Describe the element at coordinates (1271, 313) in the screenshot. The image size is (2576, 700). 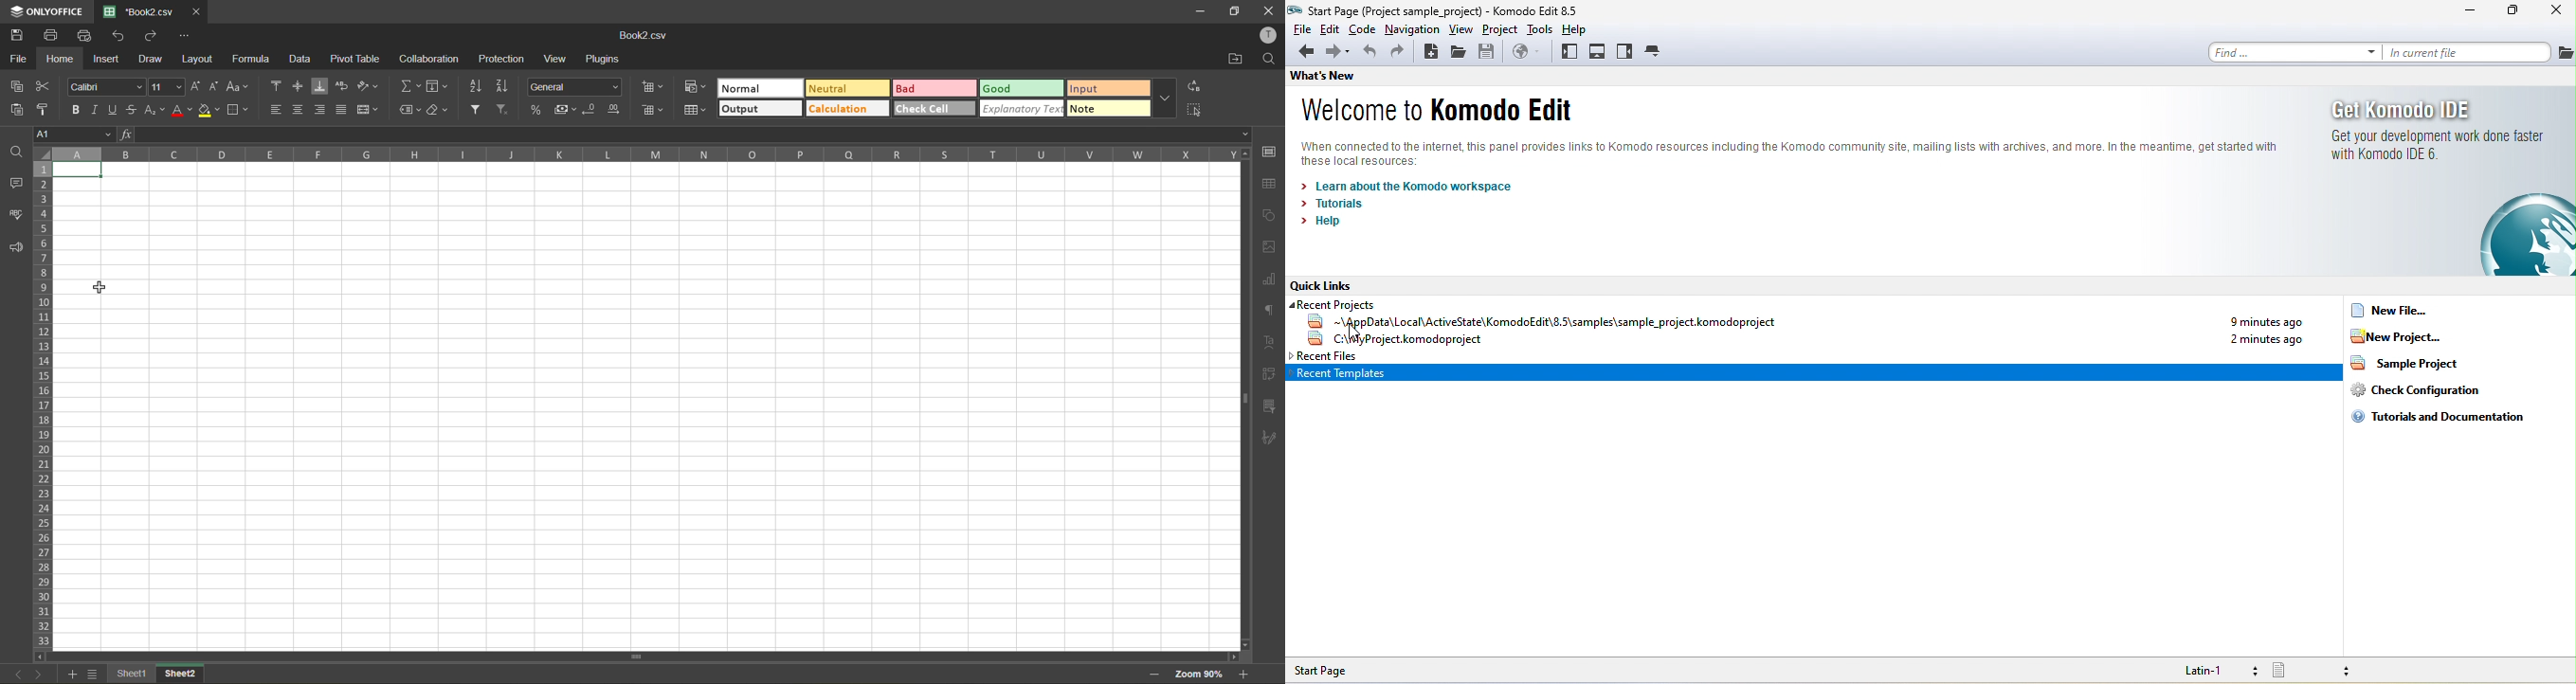
I see `paragraph` at that location.